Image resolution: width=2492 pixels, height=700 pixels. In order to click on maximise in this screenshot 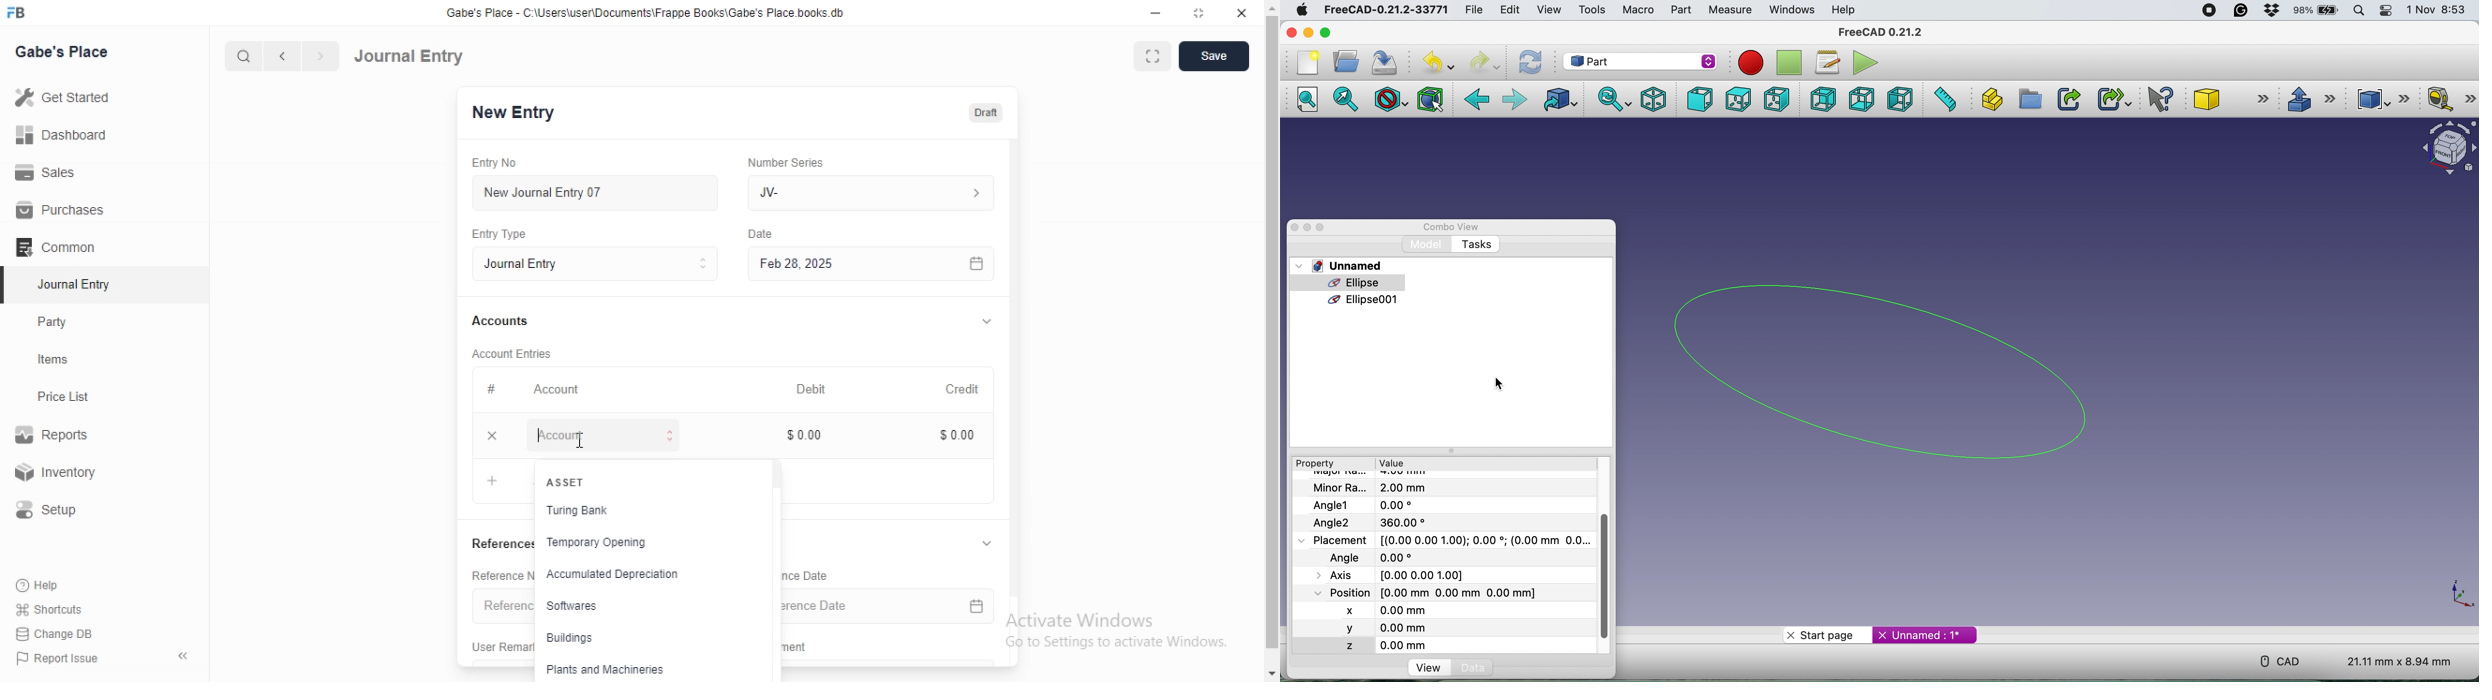, I will do `click(1324, 229)`.